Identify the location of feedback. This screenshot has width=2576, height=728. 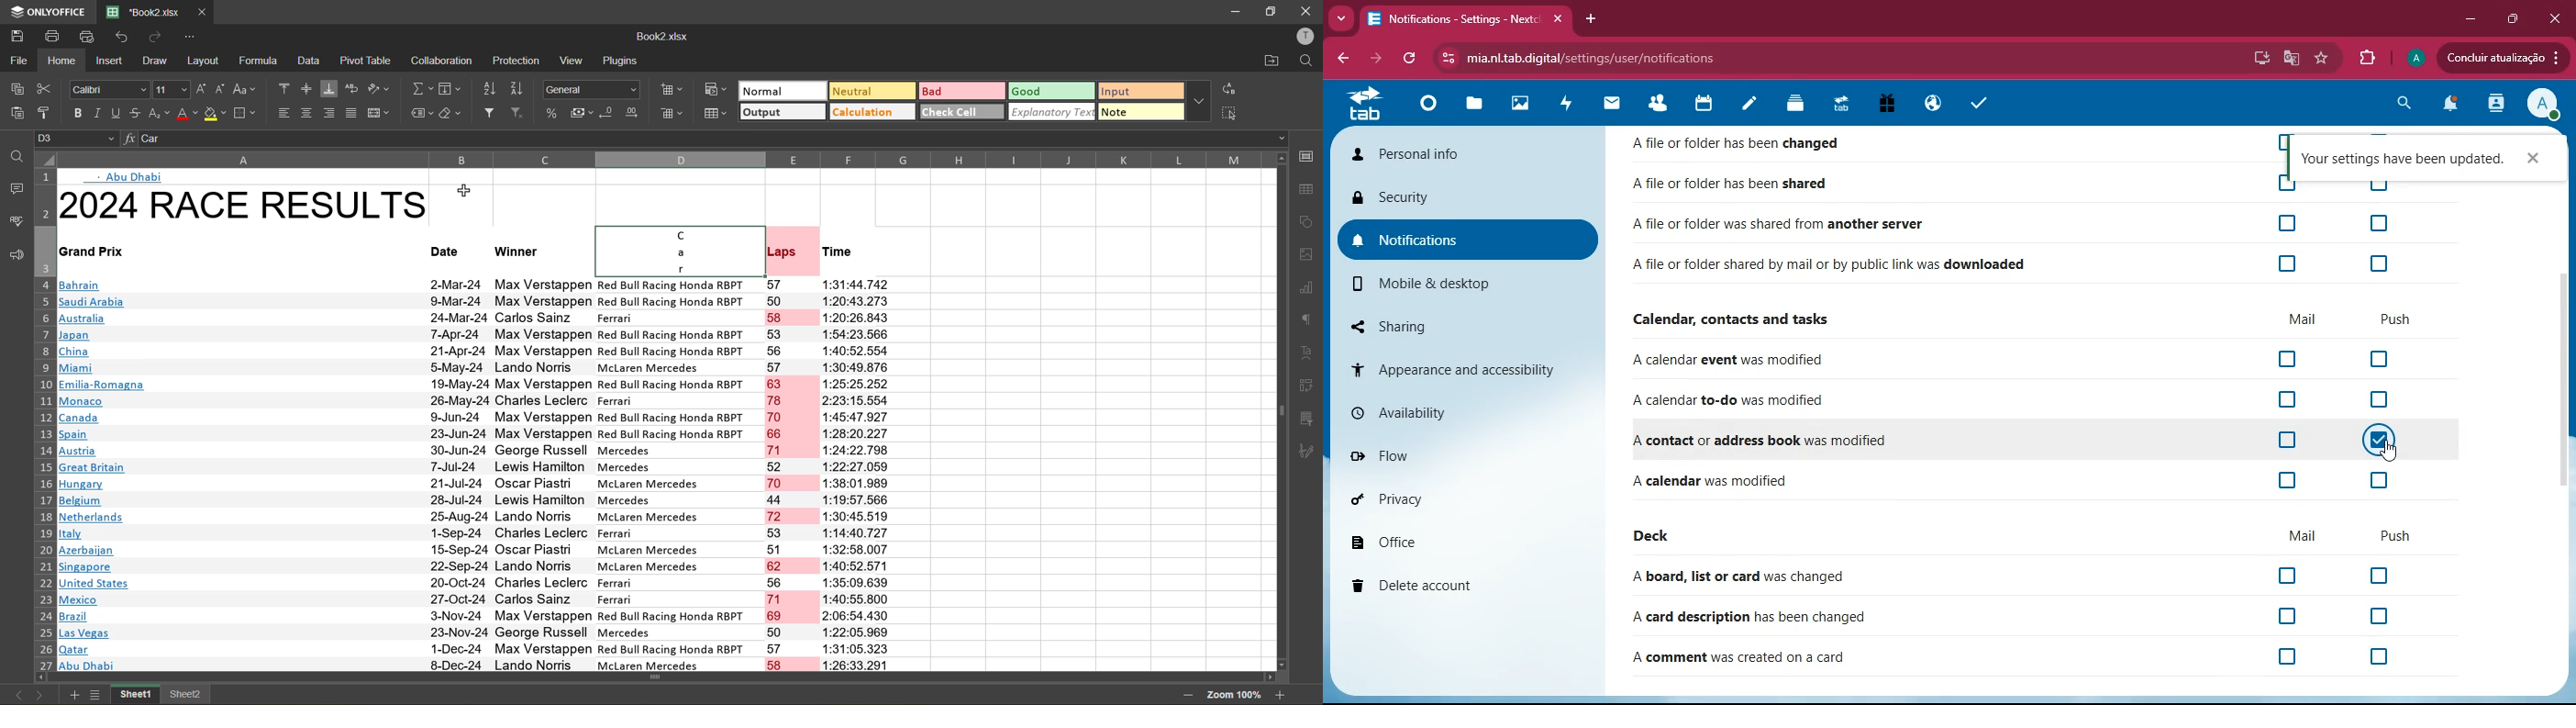
(16, 255).